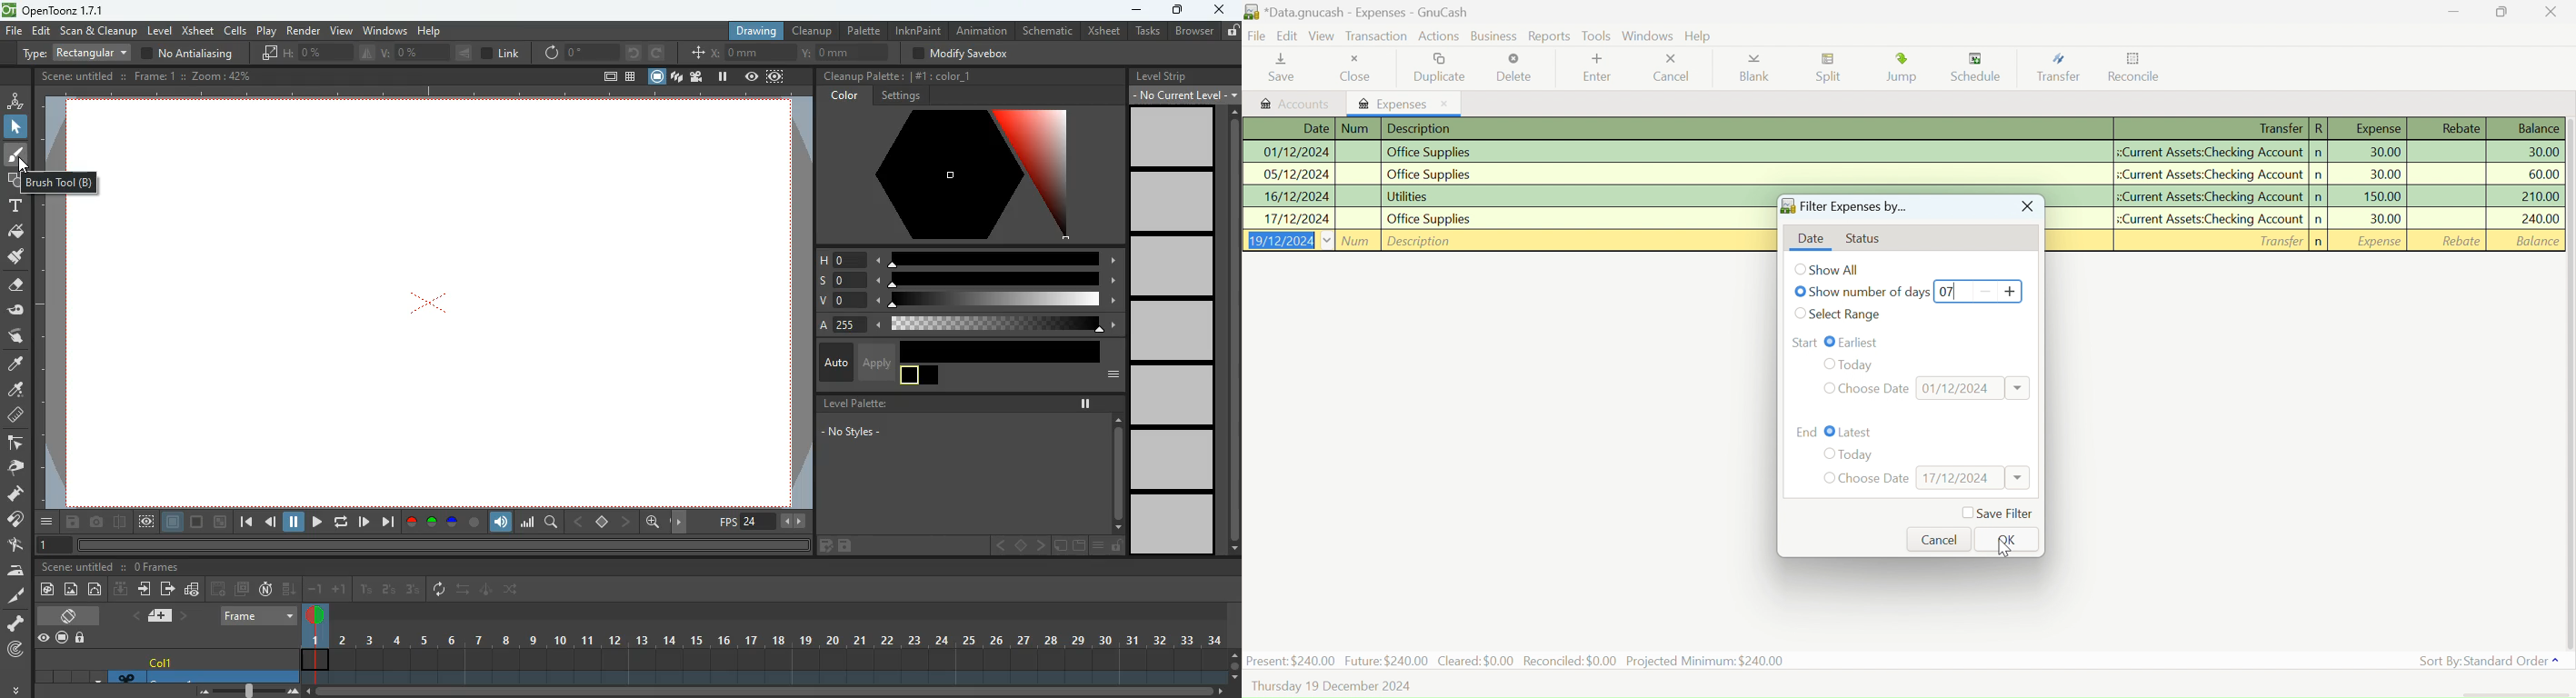  What do you see at coordinates (14, 335) in the screenshot?
I see `swipe` at bounding box center [14, 335].